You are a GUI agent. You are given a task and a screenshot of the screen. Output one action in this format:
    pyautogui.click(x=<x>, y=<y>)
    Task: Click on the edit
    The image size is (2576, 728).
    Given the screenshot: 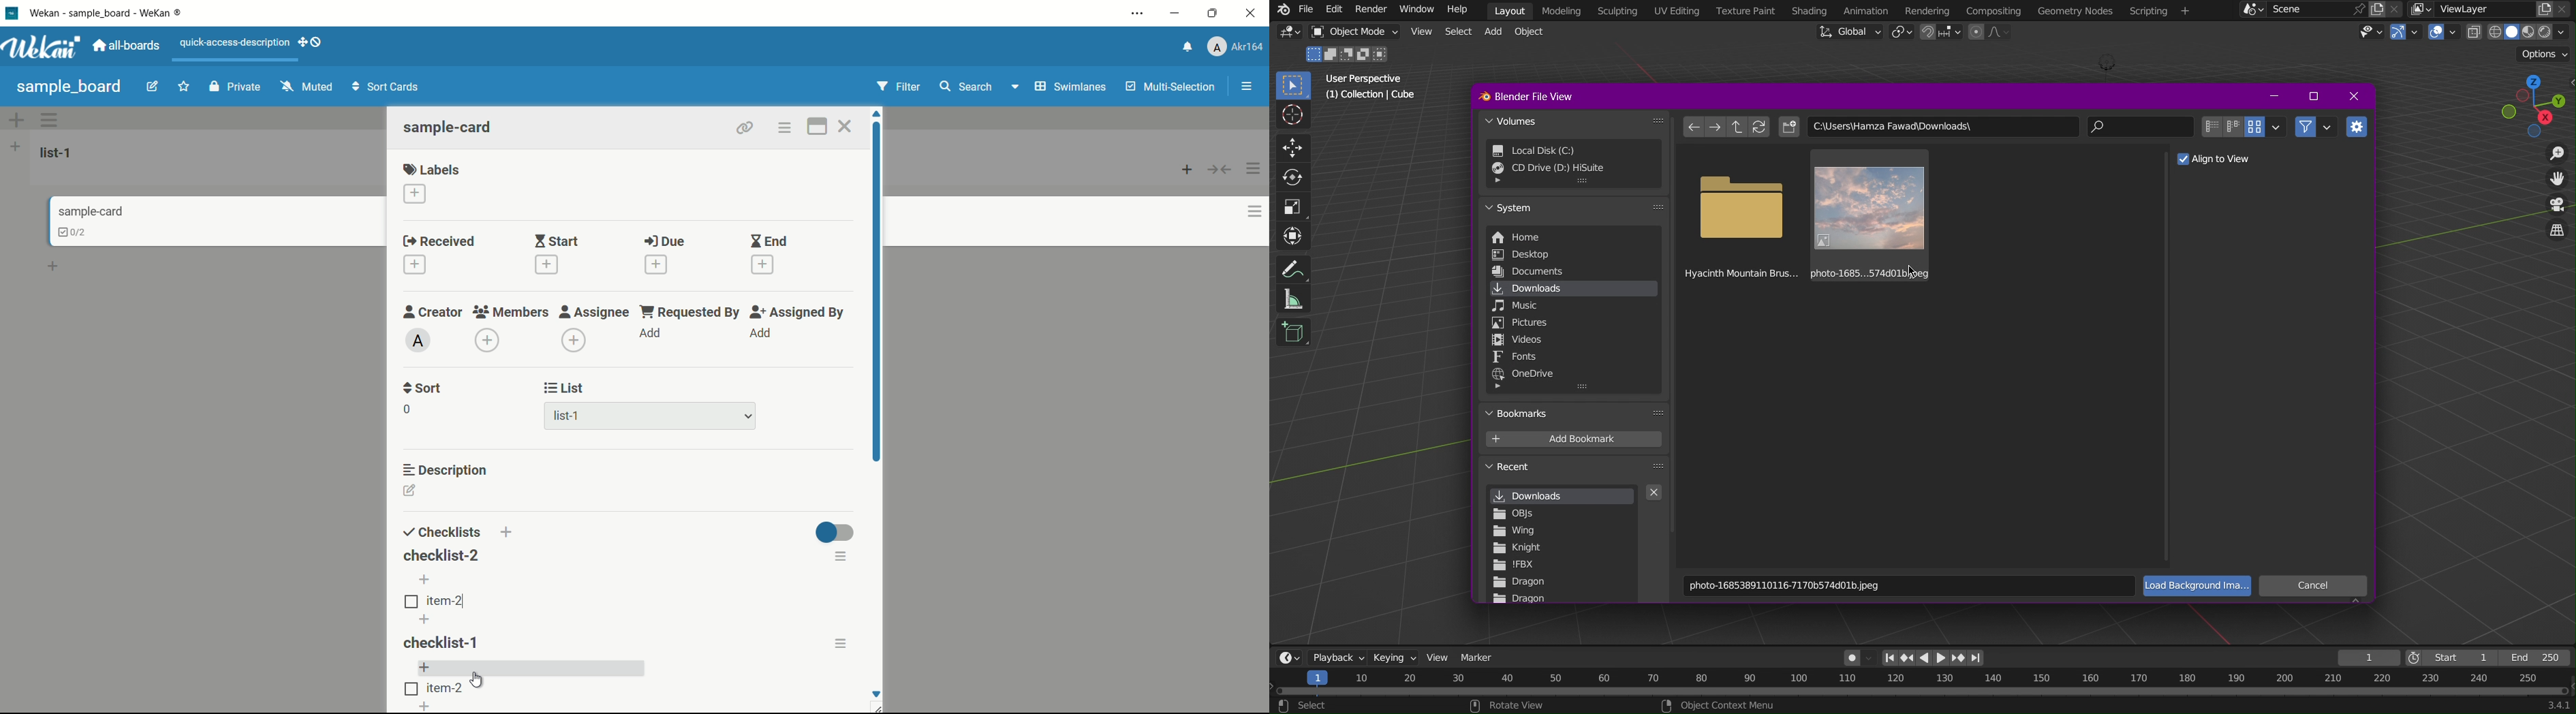 What is the action you would take?
    pyautogui.click(x=153, y=88)
    